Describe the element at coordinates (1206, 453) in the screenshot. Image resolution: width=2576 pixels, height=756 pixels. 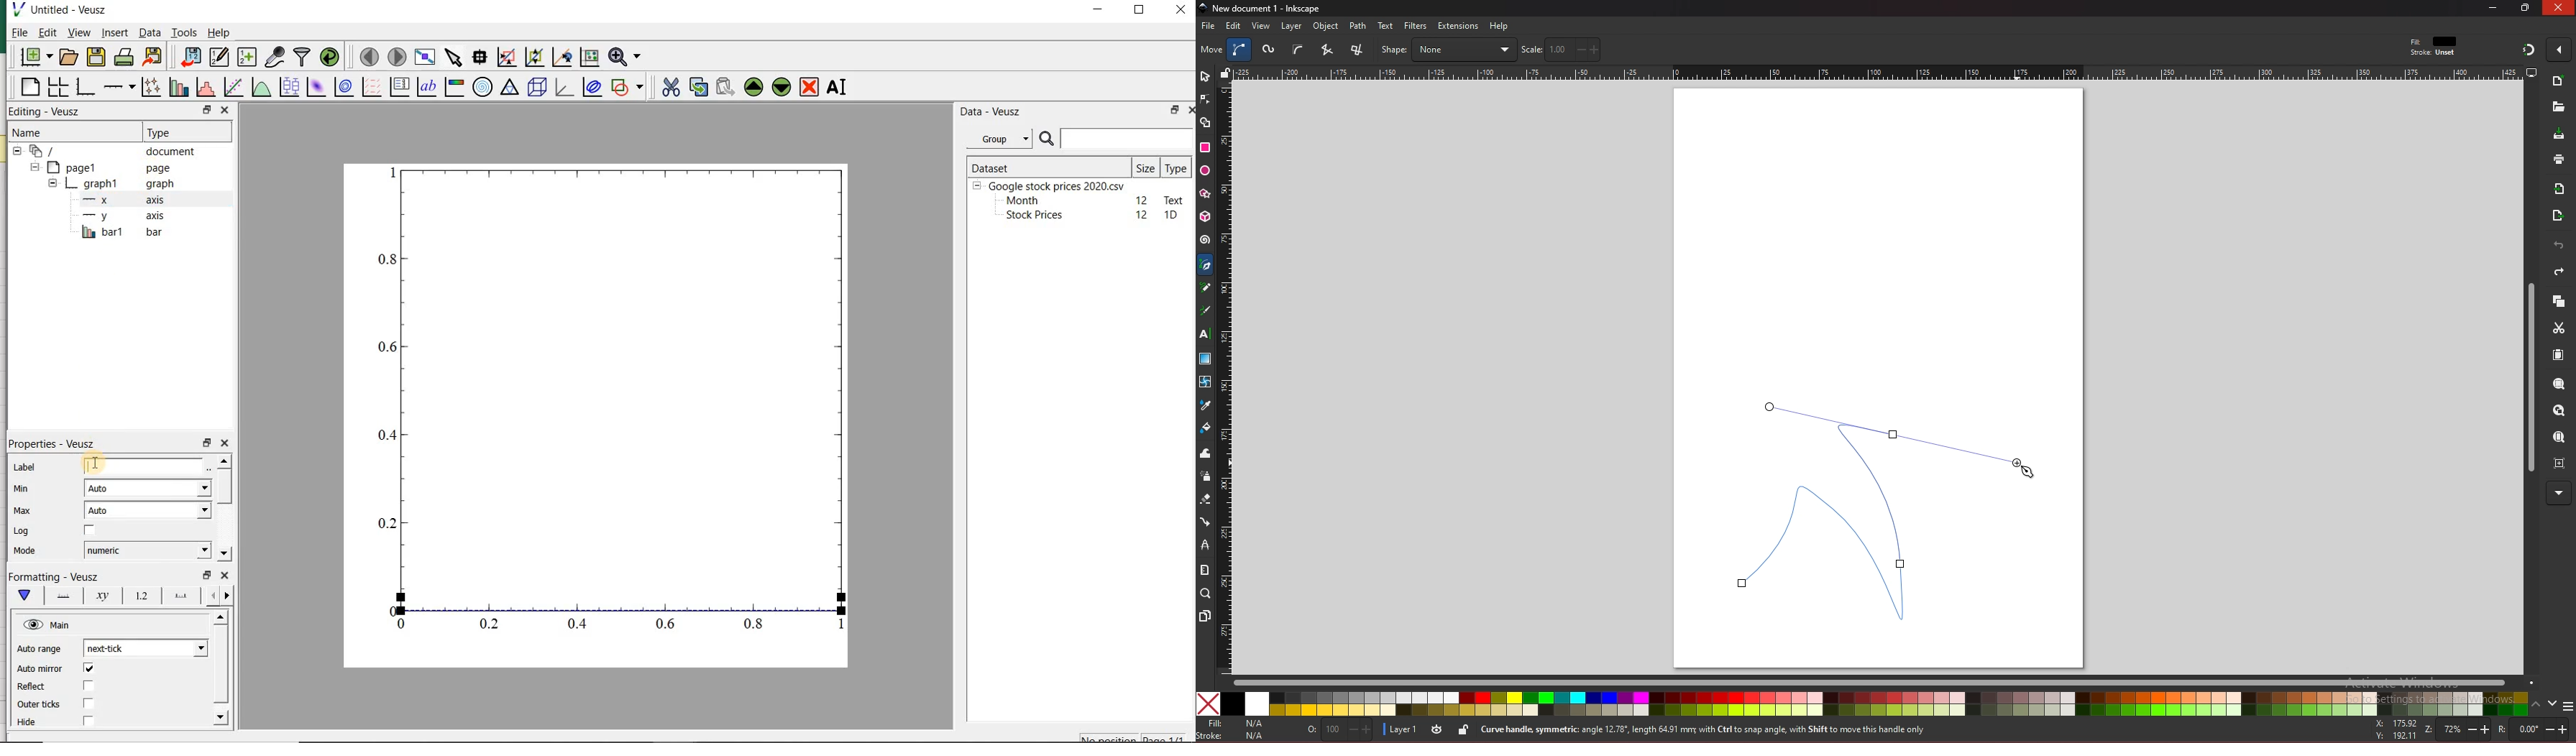
I see `tweak` at that location.